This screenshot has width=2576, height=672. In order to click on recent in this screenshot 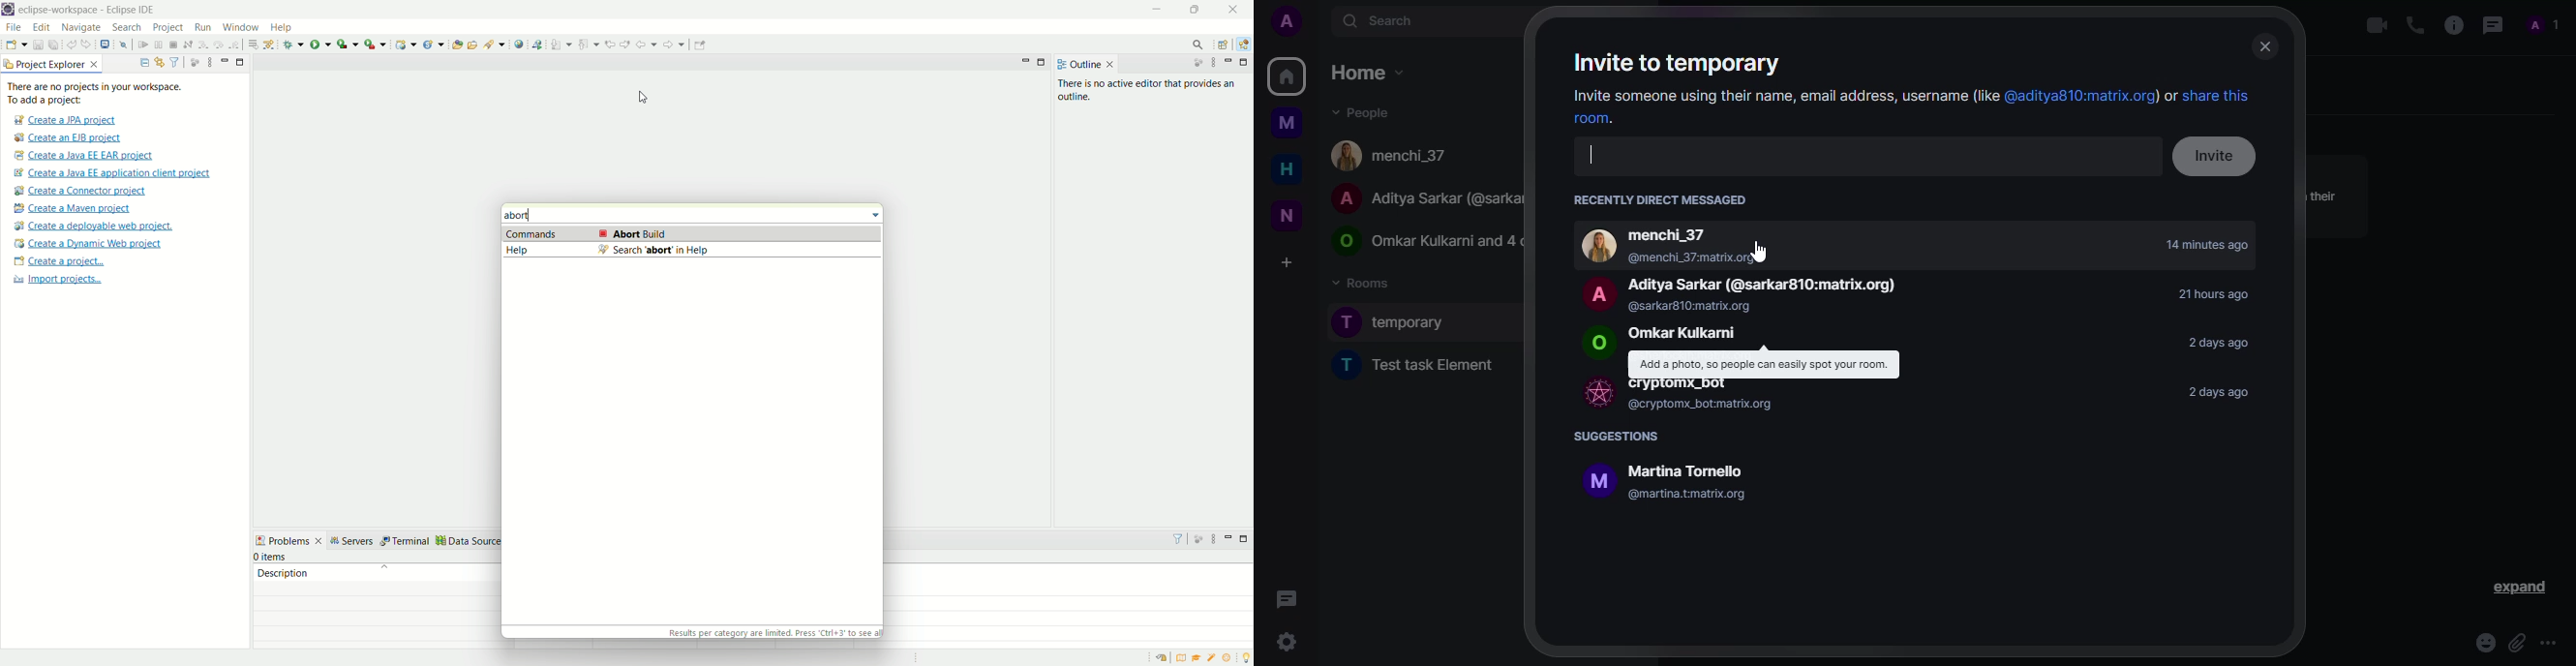, I will do `click(1659, 198)`.